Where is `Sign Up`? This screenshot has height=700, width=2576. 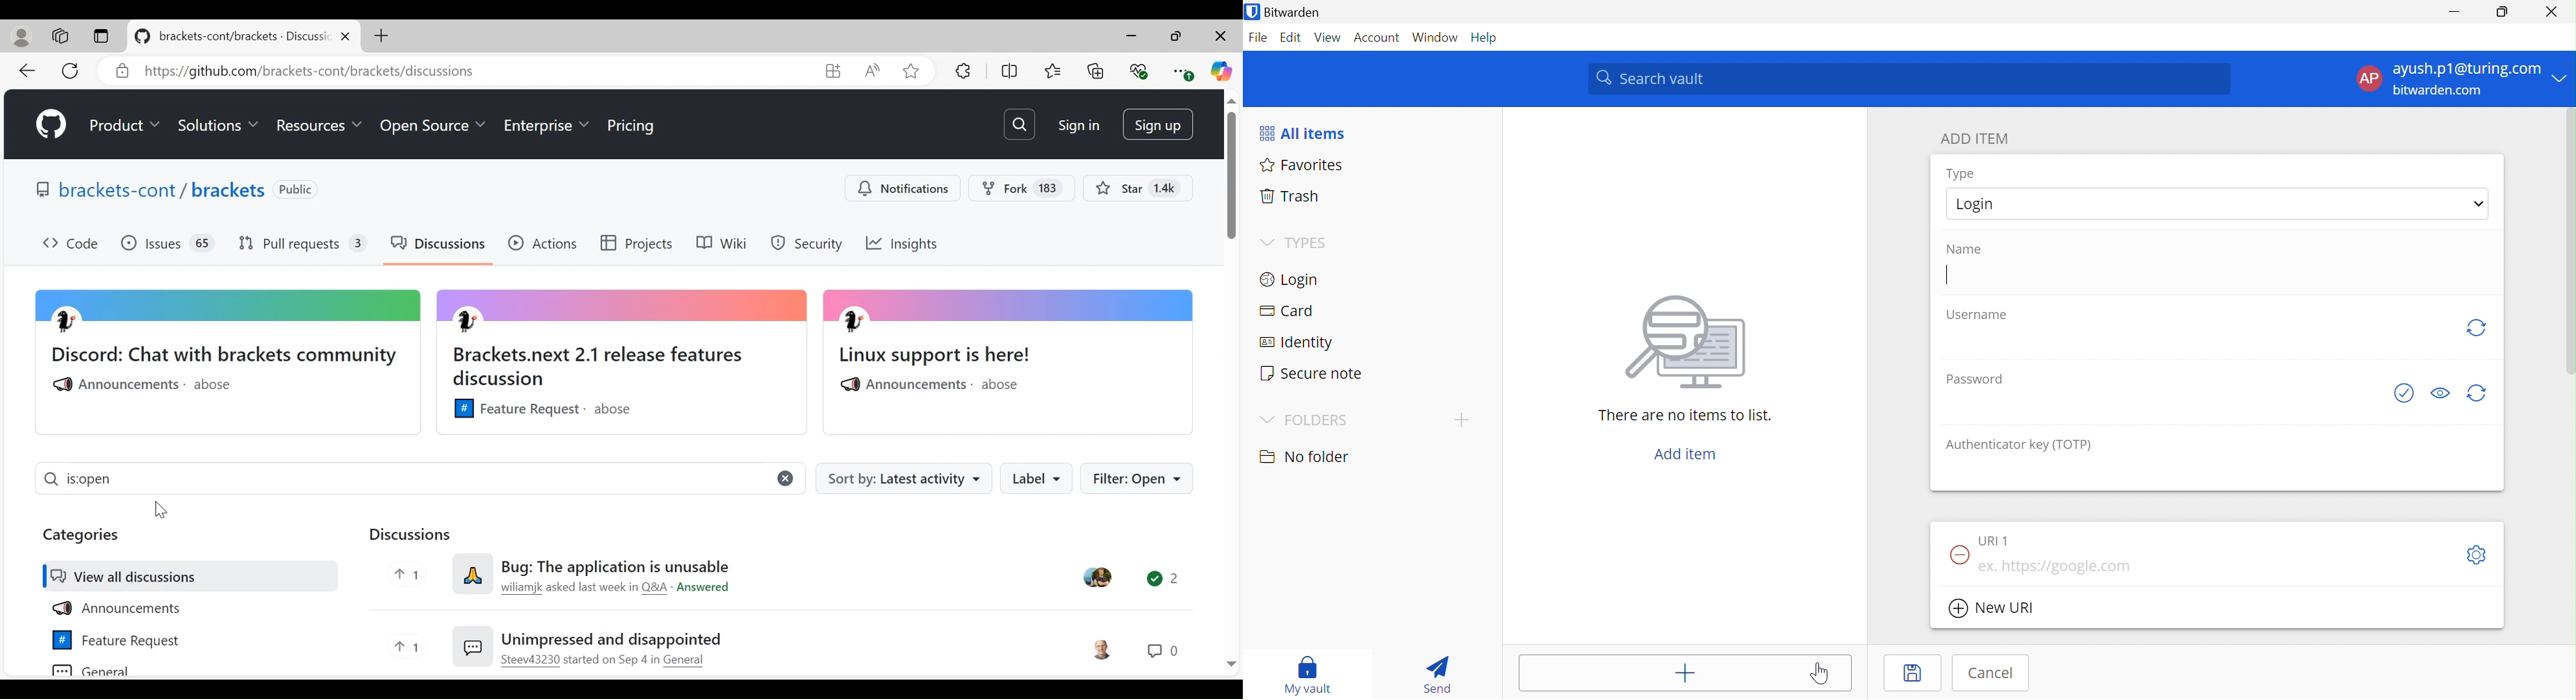 Sign Up is located at coordinates (1160, 124).